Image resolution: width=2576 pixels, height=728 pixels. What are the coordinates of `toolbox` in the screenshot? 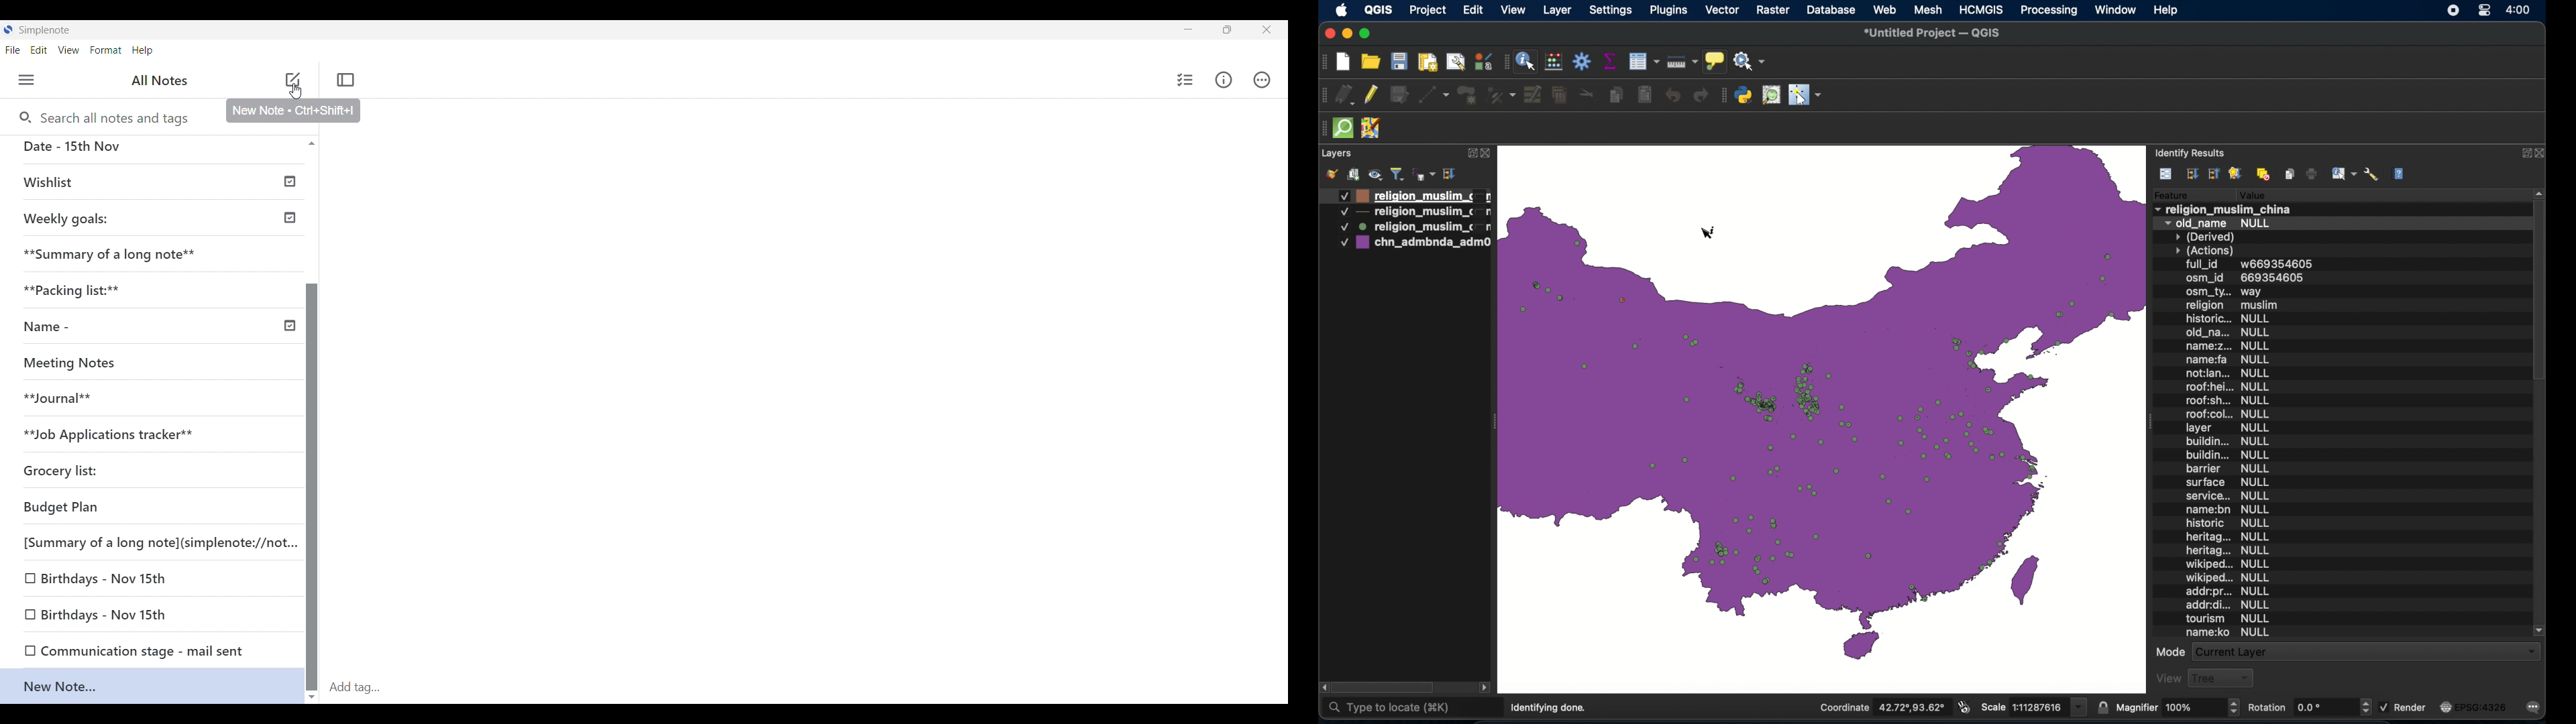 It's located at (1583, 62).